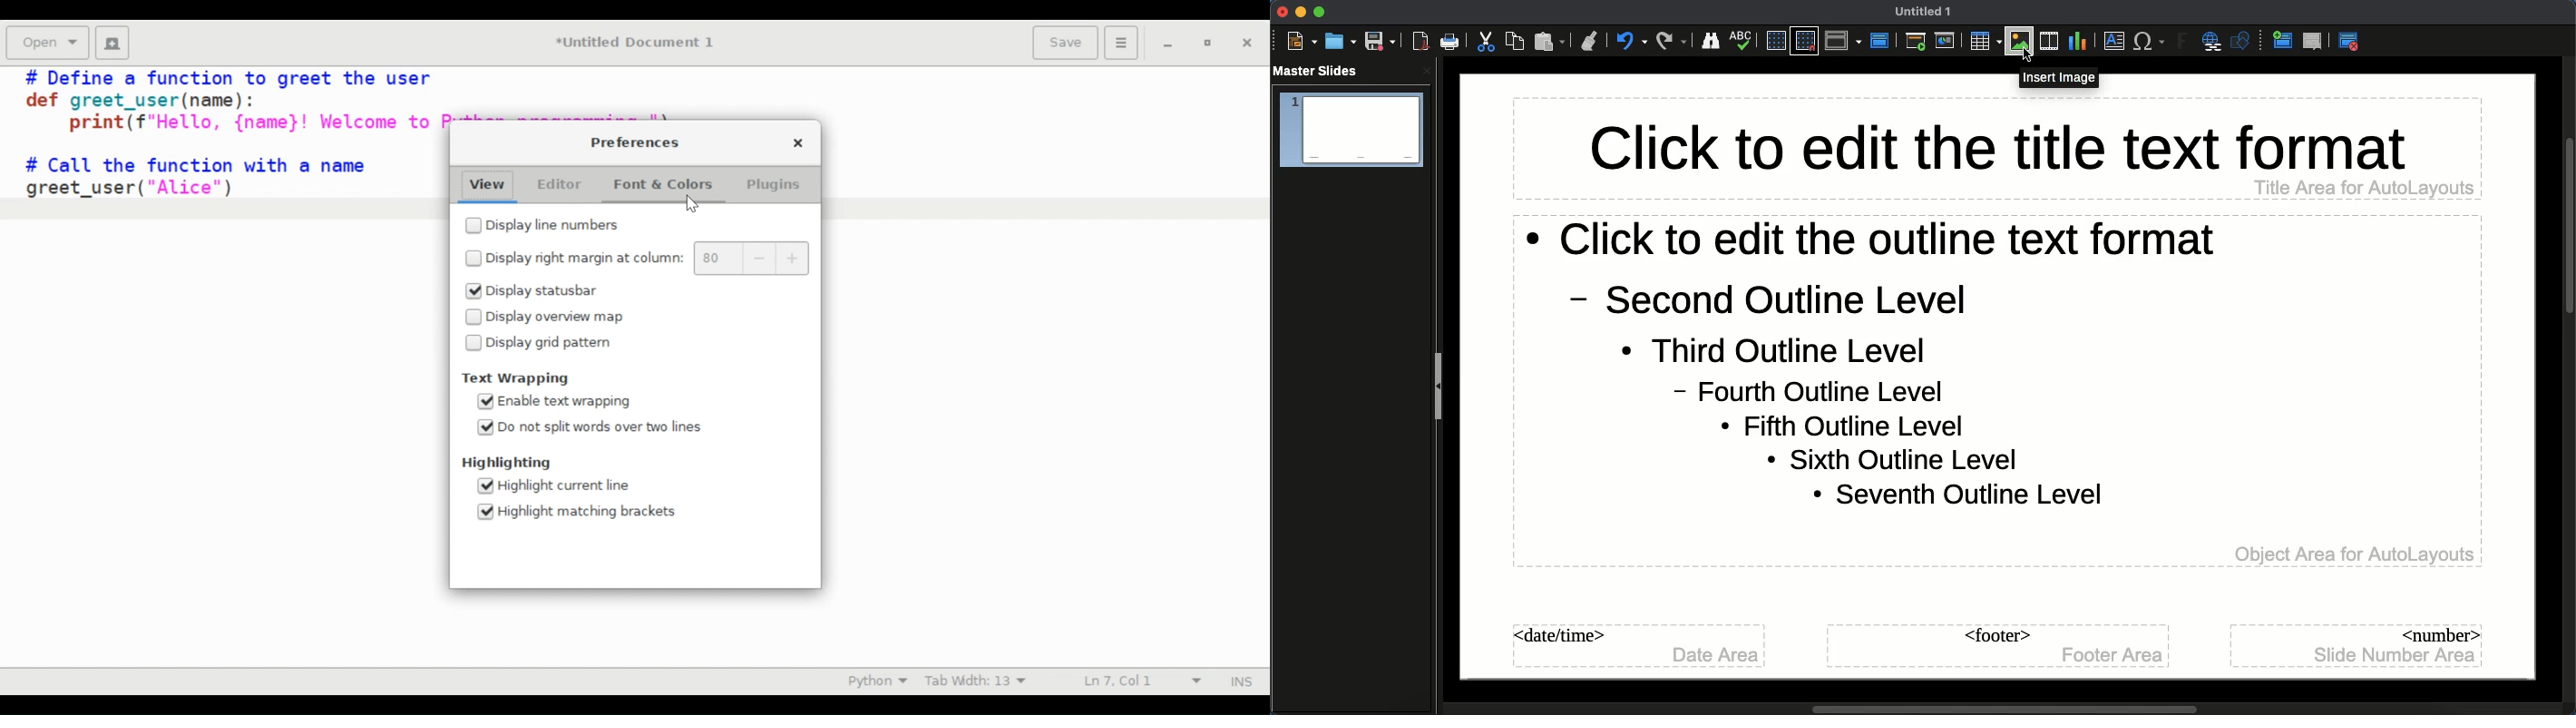 The width and height of the screenshot is (2576, 728). Describe the element at coordinates (1338, 42) in the screenshot. I see `Open` at that location.